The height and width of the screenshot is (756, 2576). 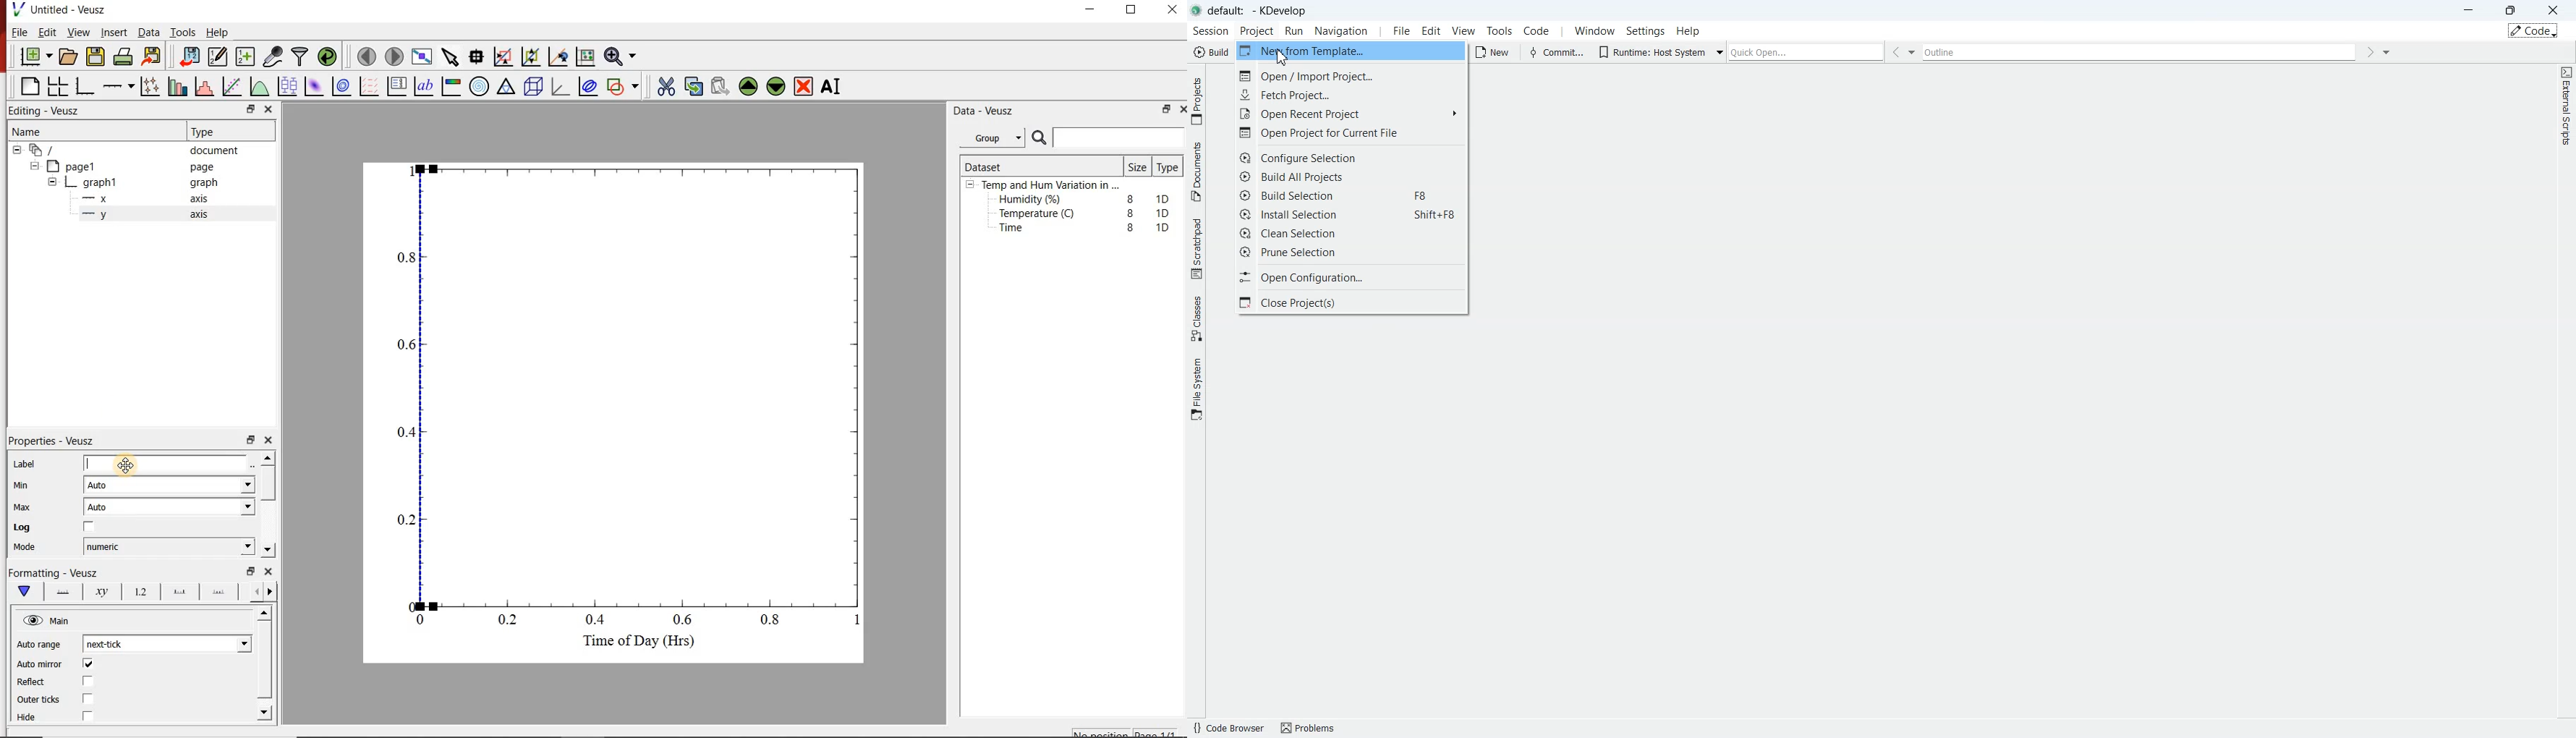 What do you see at coordinates (451, 59) in the screenshot?
I see `select items from the graph or scroll` at bounding box center [451, 59].